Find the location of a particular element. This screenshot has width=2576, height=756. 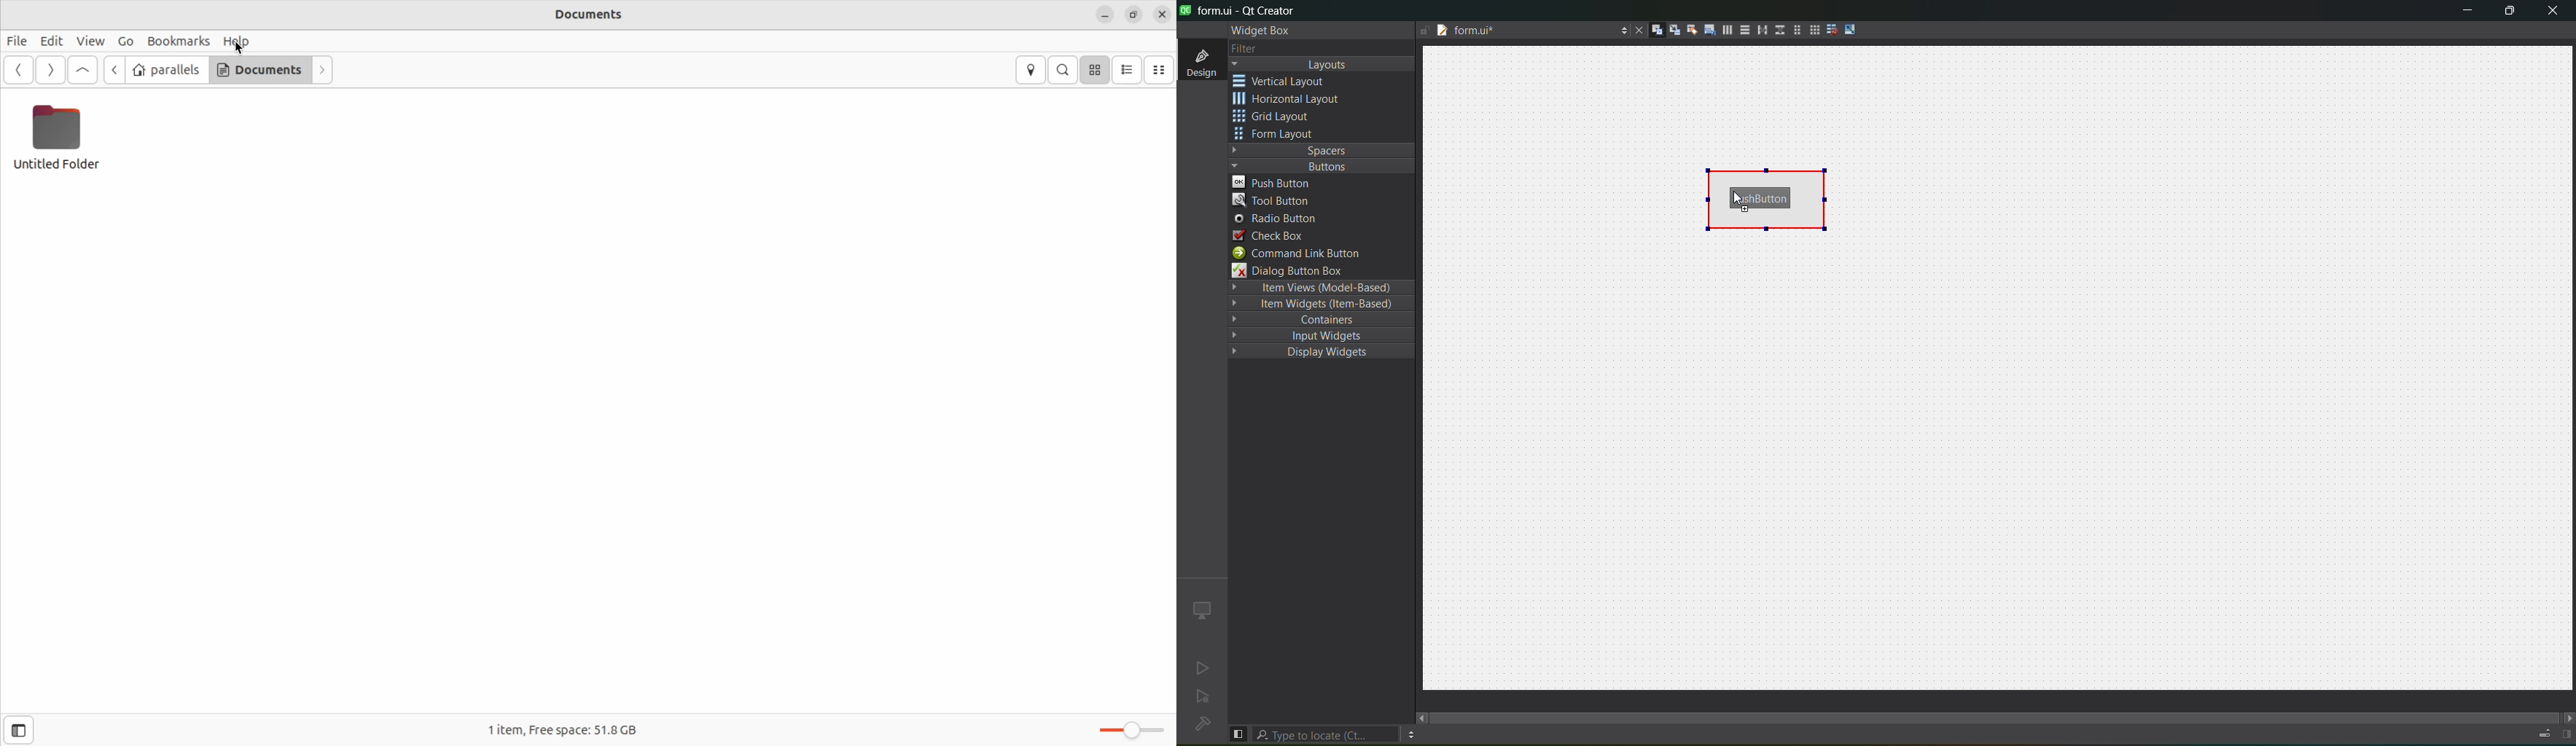

Edit is located at coordinates (51, 40).